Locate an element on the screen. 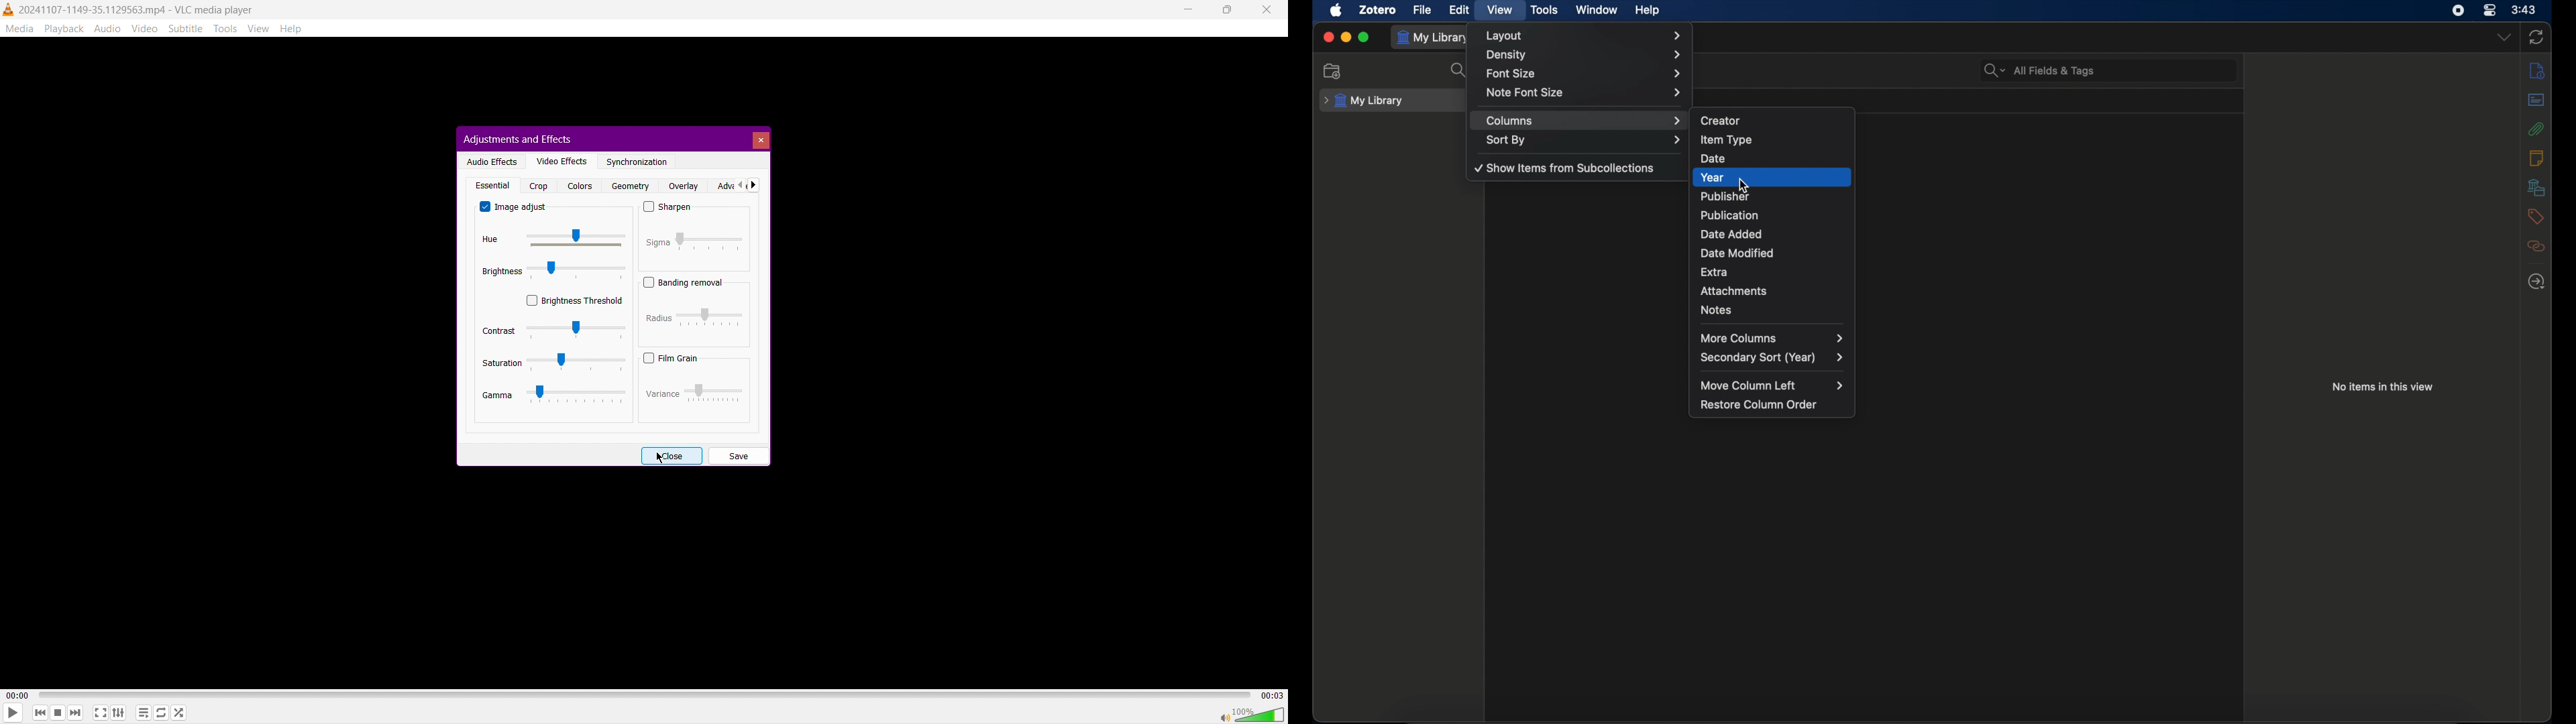 This screenshot has width=2576, height=728. 00:03 is located at coordinates (1271, 694).